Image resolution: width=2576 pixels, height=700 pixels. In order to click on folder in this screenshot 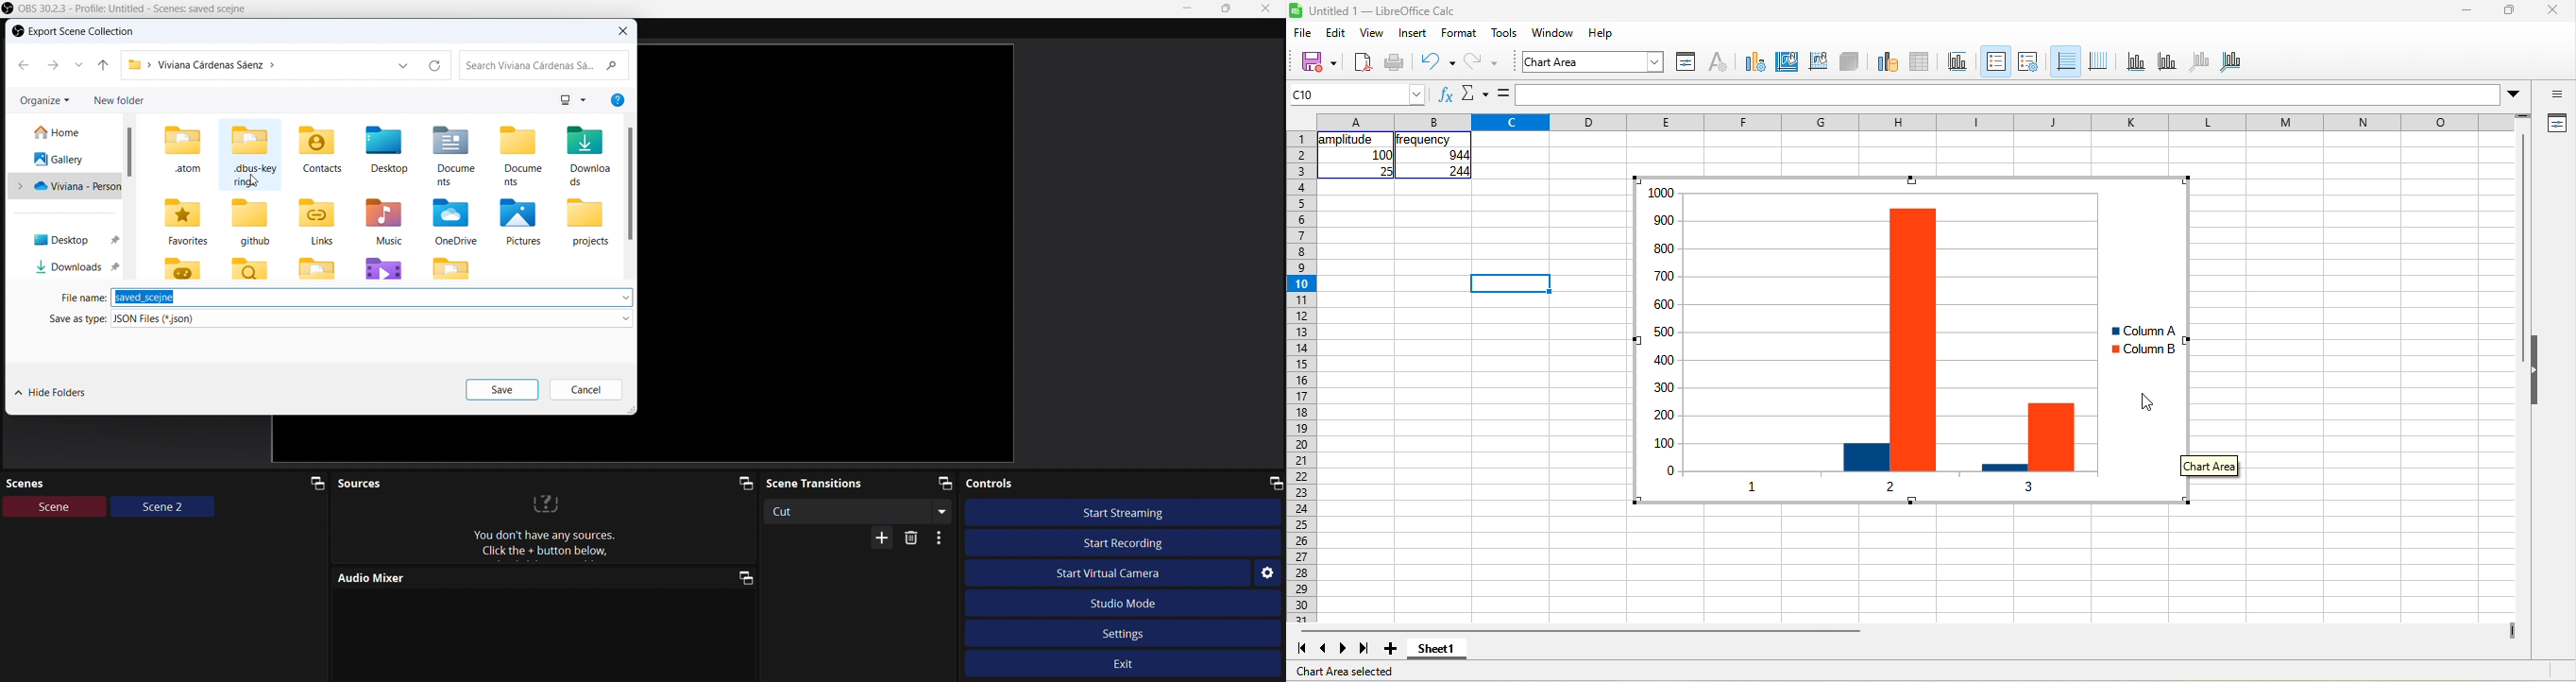, I will do `click(316, 267)`.